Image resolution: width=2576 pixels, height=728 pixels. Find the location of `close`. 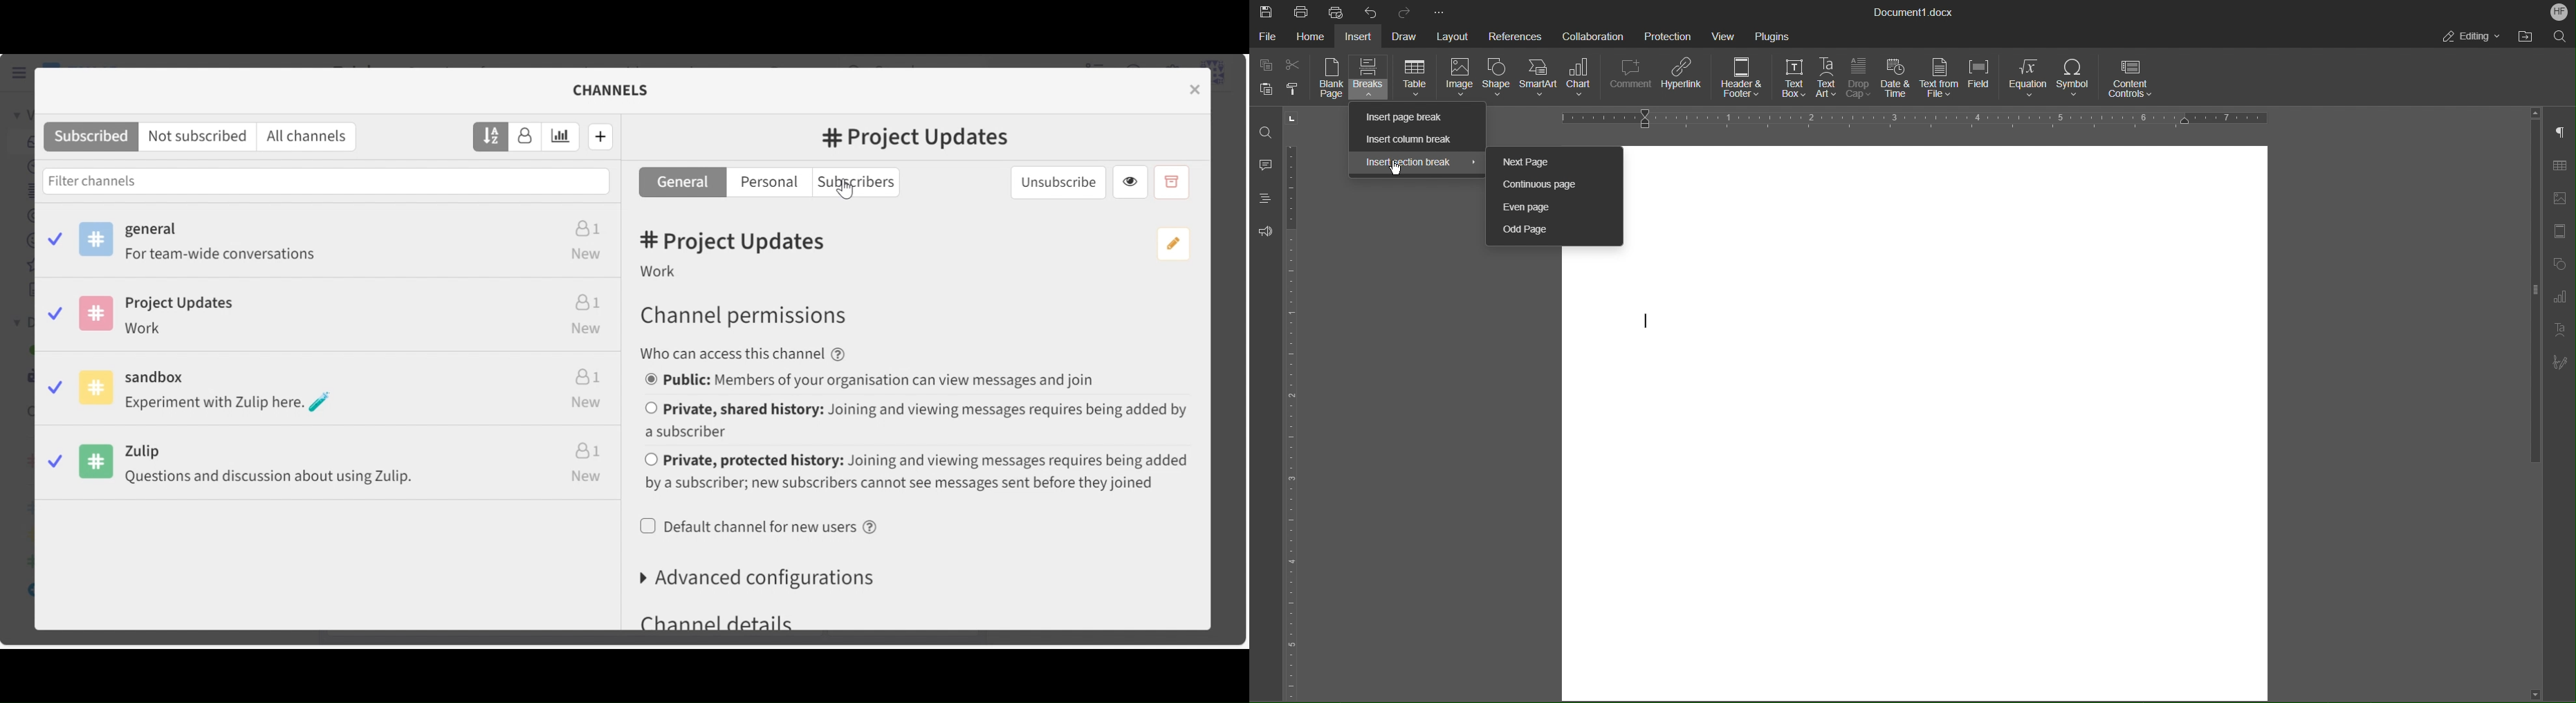

close is located at coordinates (1195, 89).